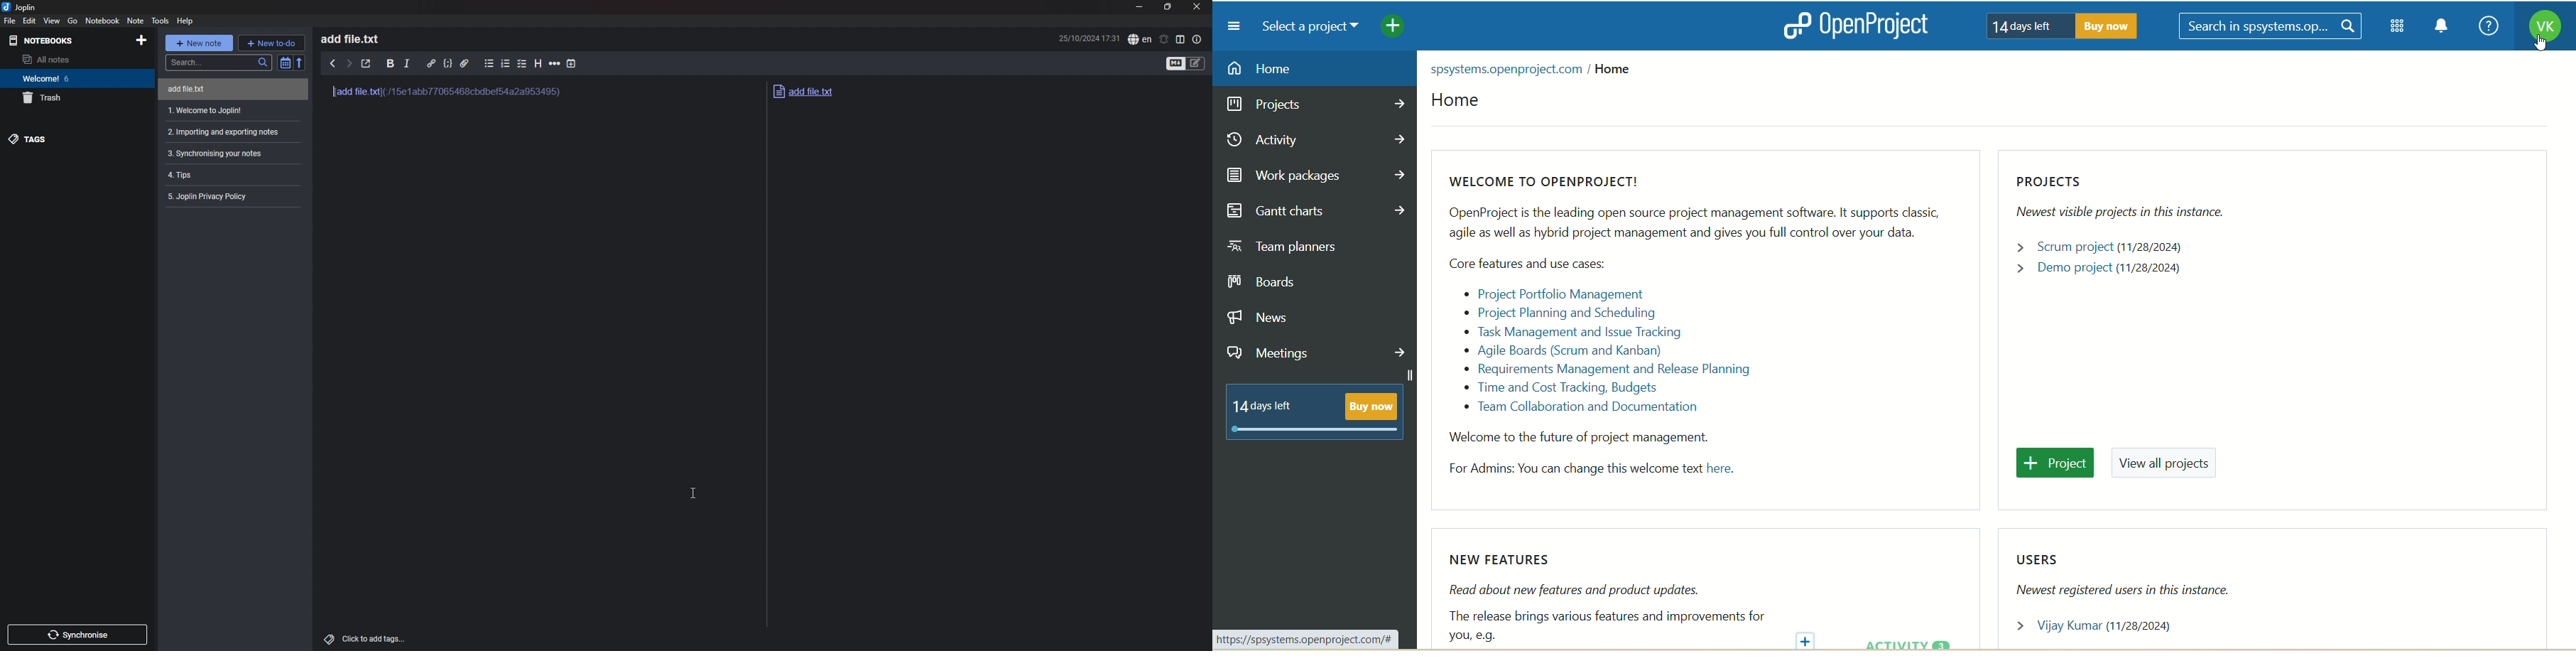 The image size is (2576, 672). What do you see at coordinates (1165, 40) in the screenshot?
I see `set alarm` at bounding box center [1165, 40].